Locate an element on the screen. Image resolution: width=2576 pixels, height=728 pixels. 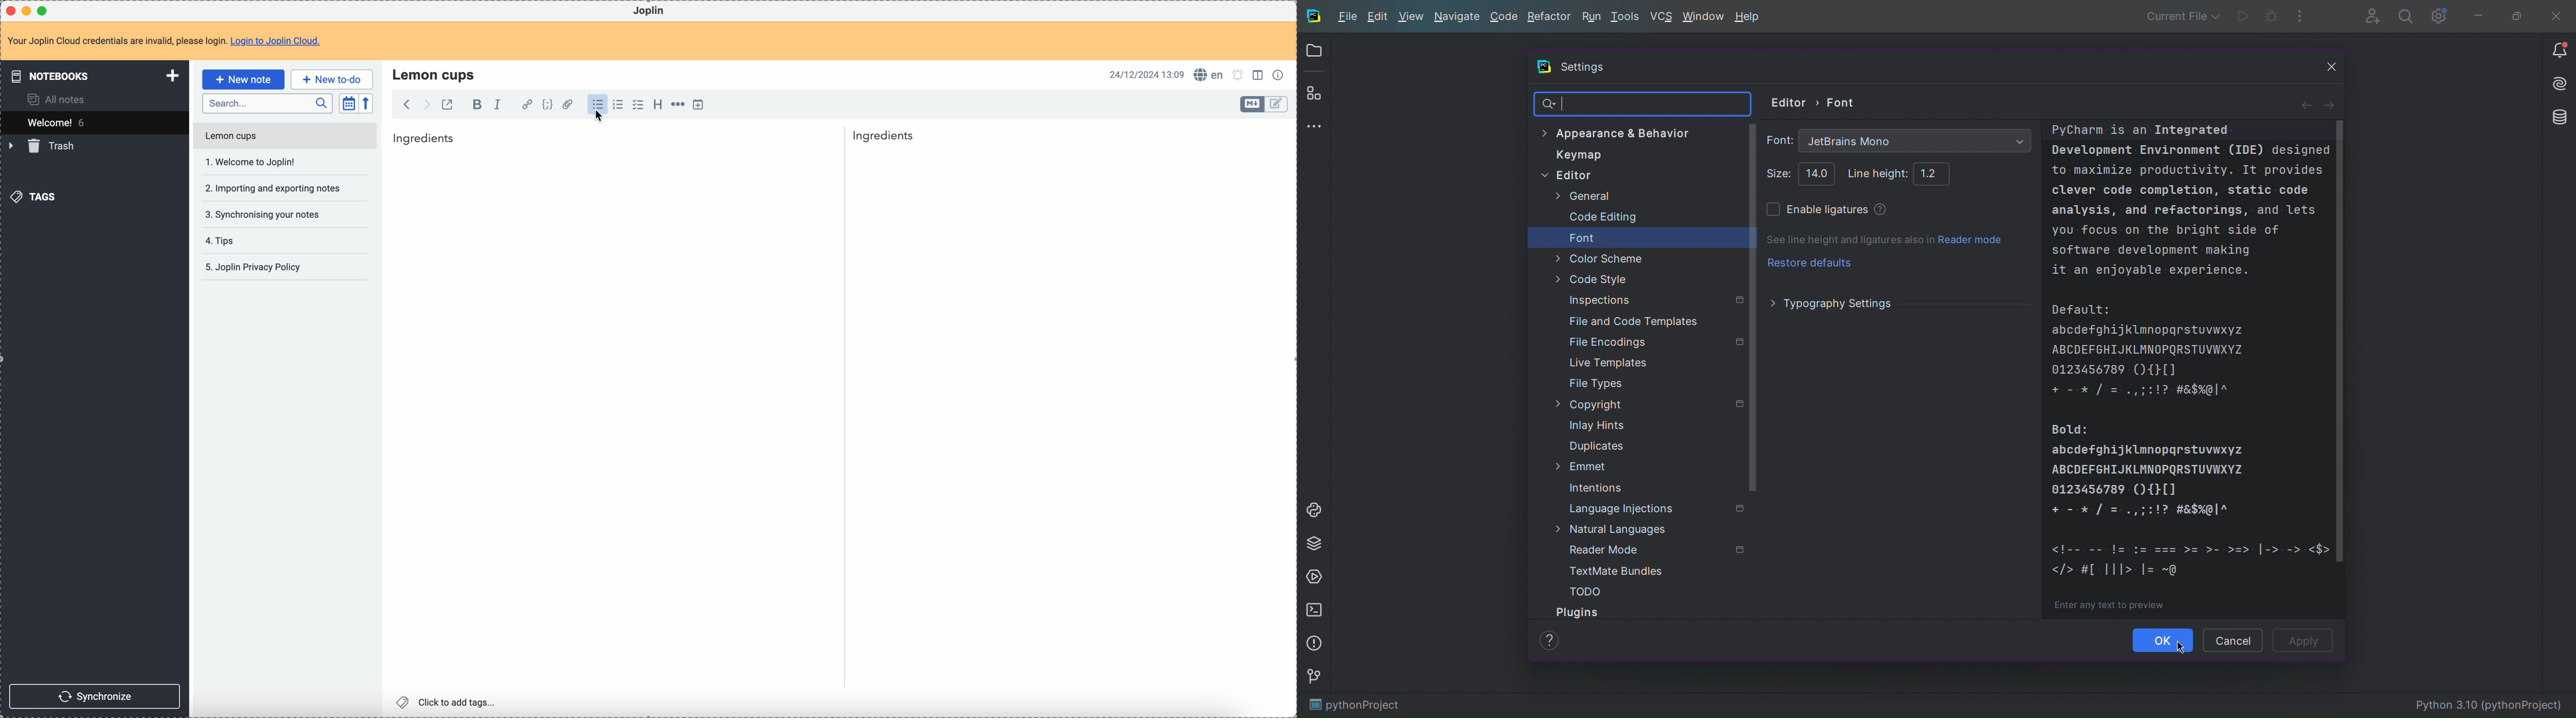
lemon cups is located at coordinates (284, 138).